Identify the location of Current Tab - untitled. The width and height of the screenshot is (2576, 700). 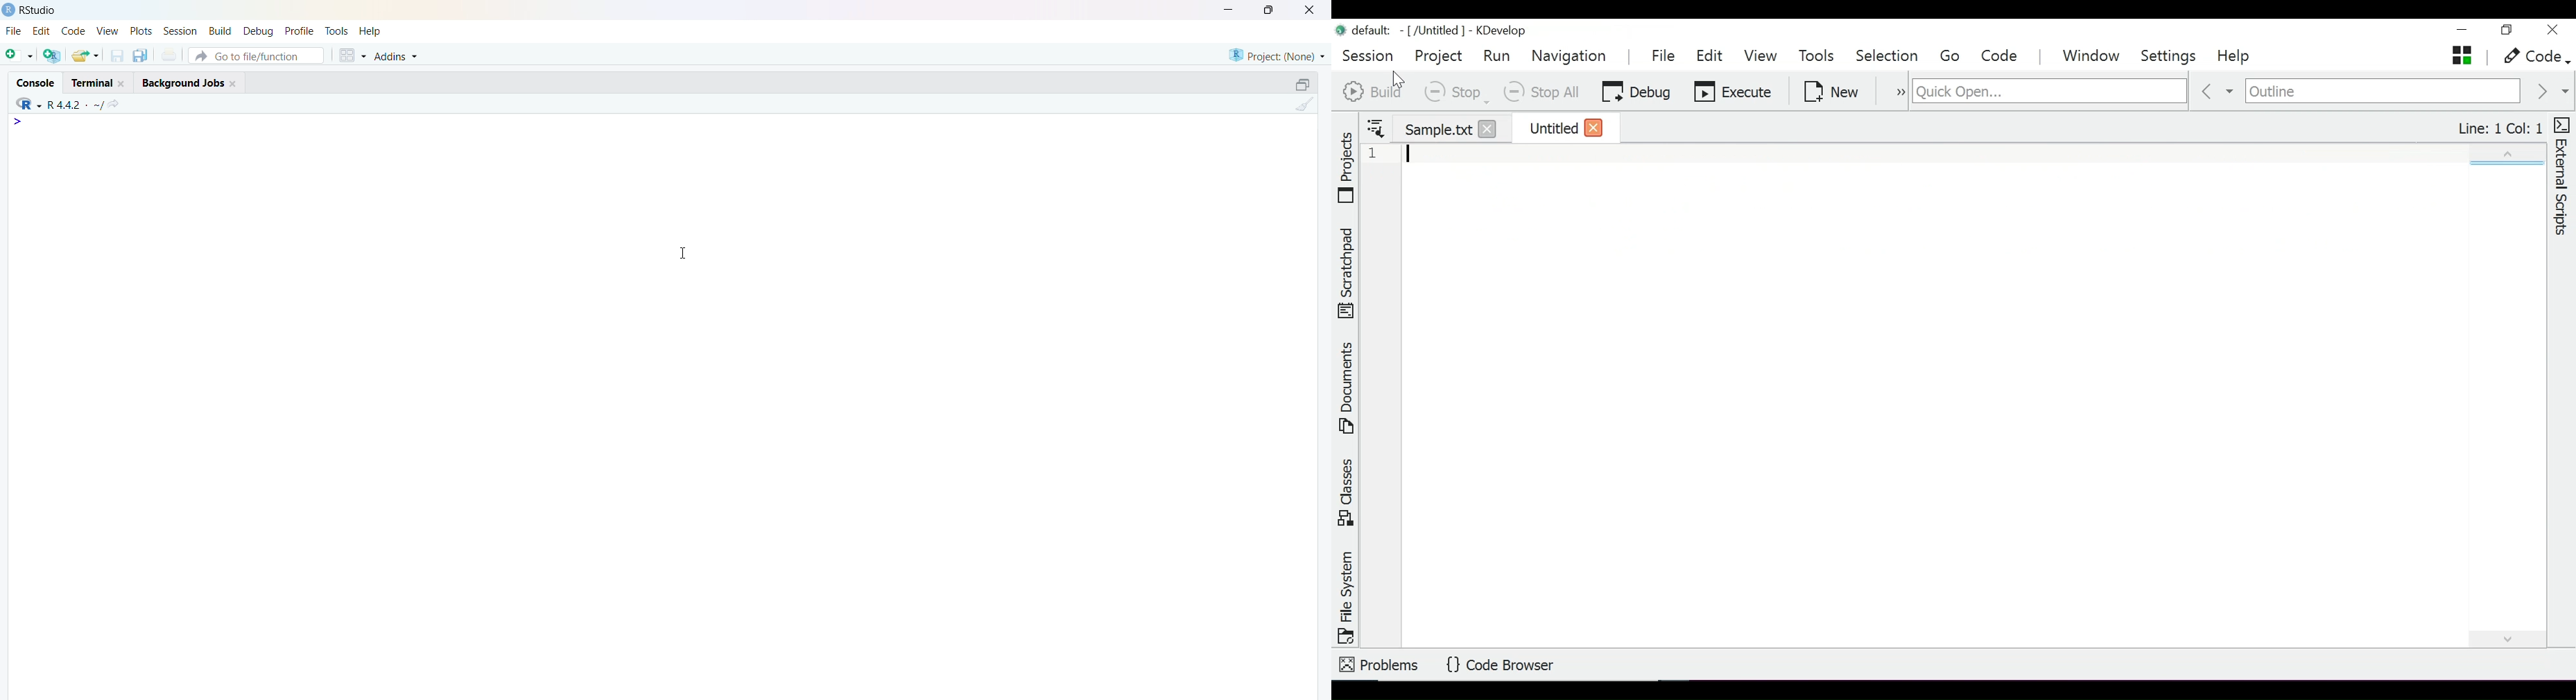
(1547, 127).